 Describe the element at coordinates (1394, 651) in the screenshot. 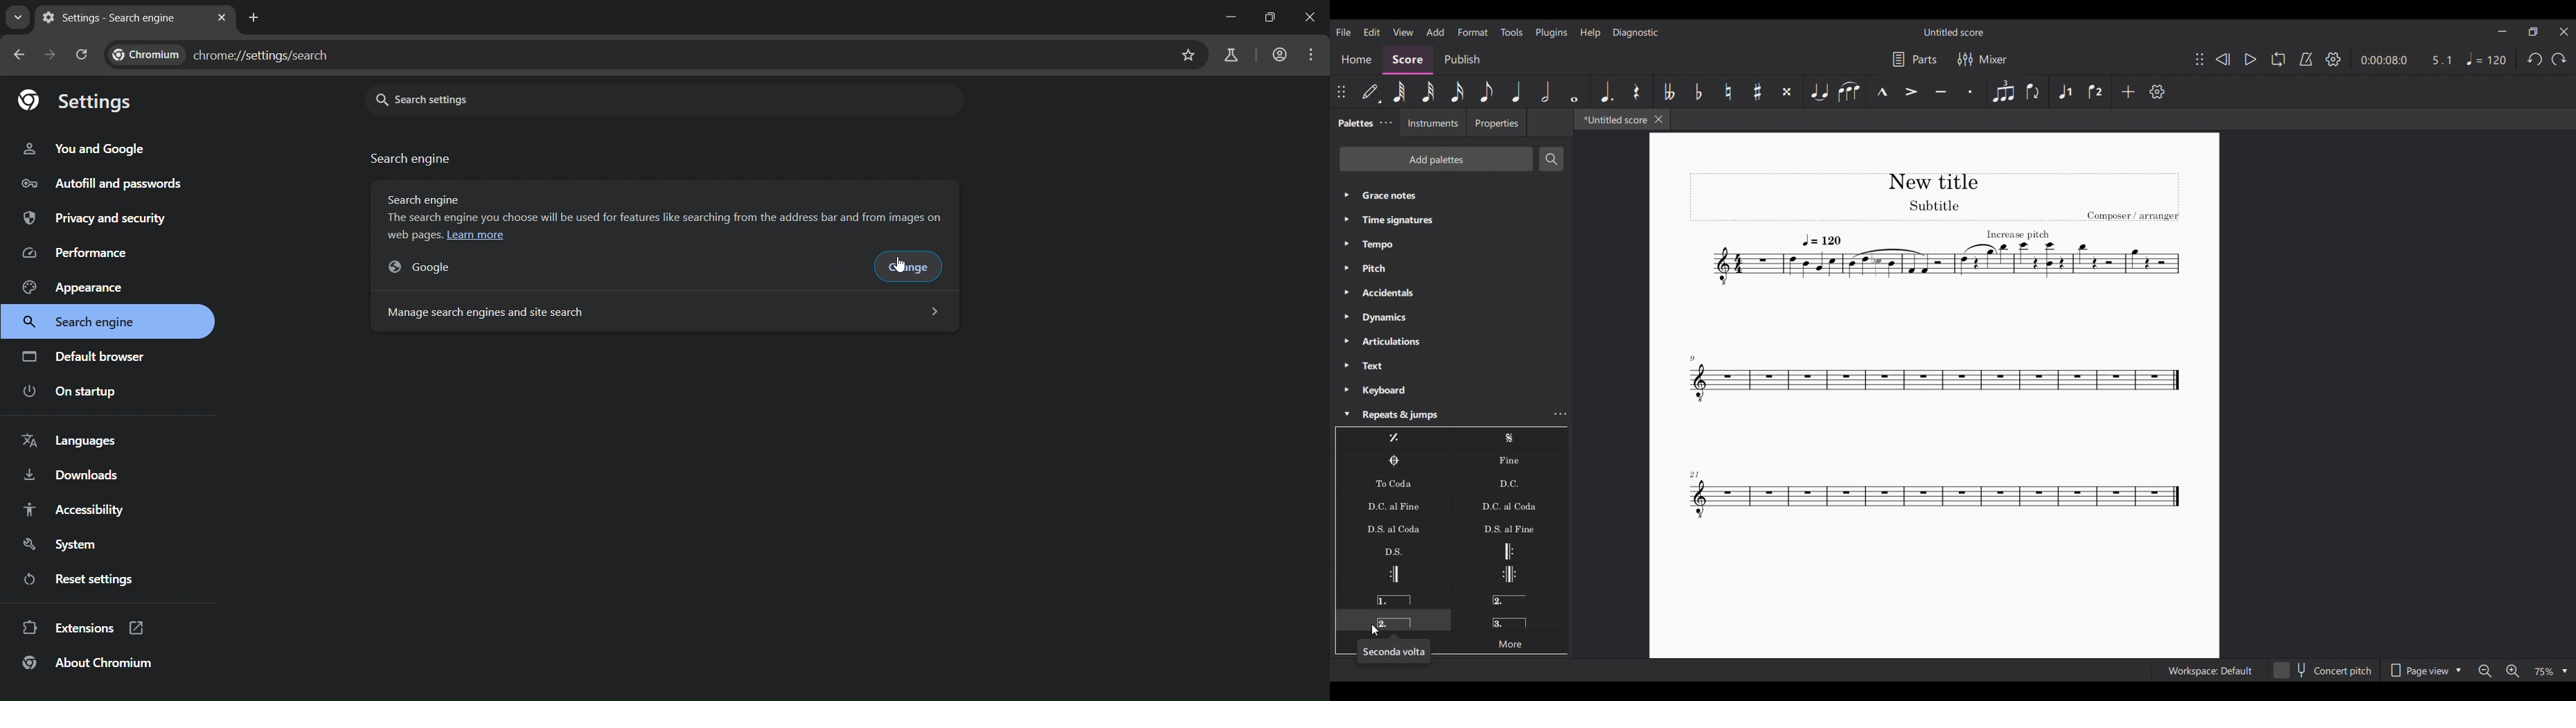

I see `Seconda volta` at that location.